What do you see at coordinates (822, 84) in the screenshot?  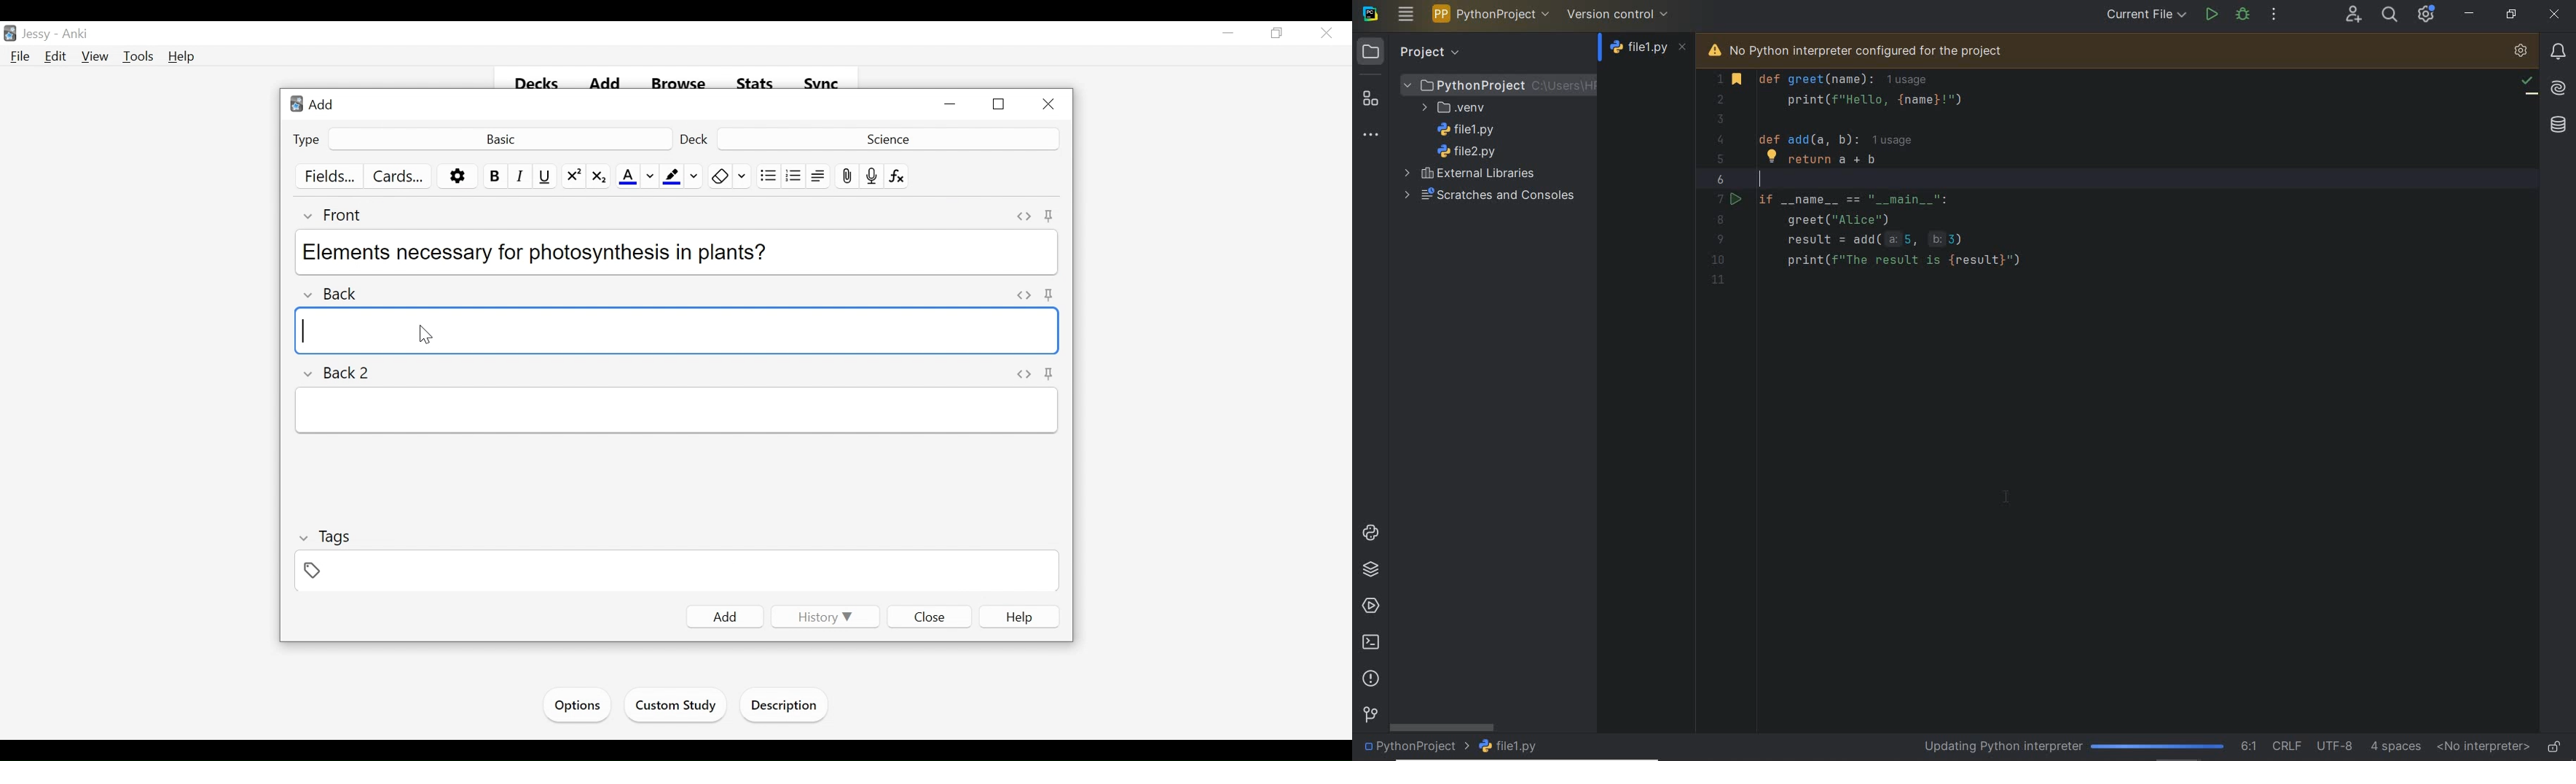 I see `Sync` at bounding box center [822, 84].